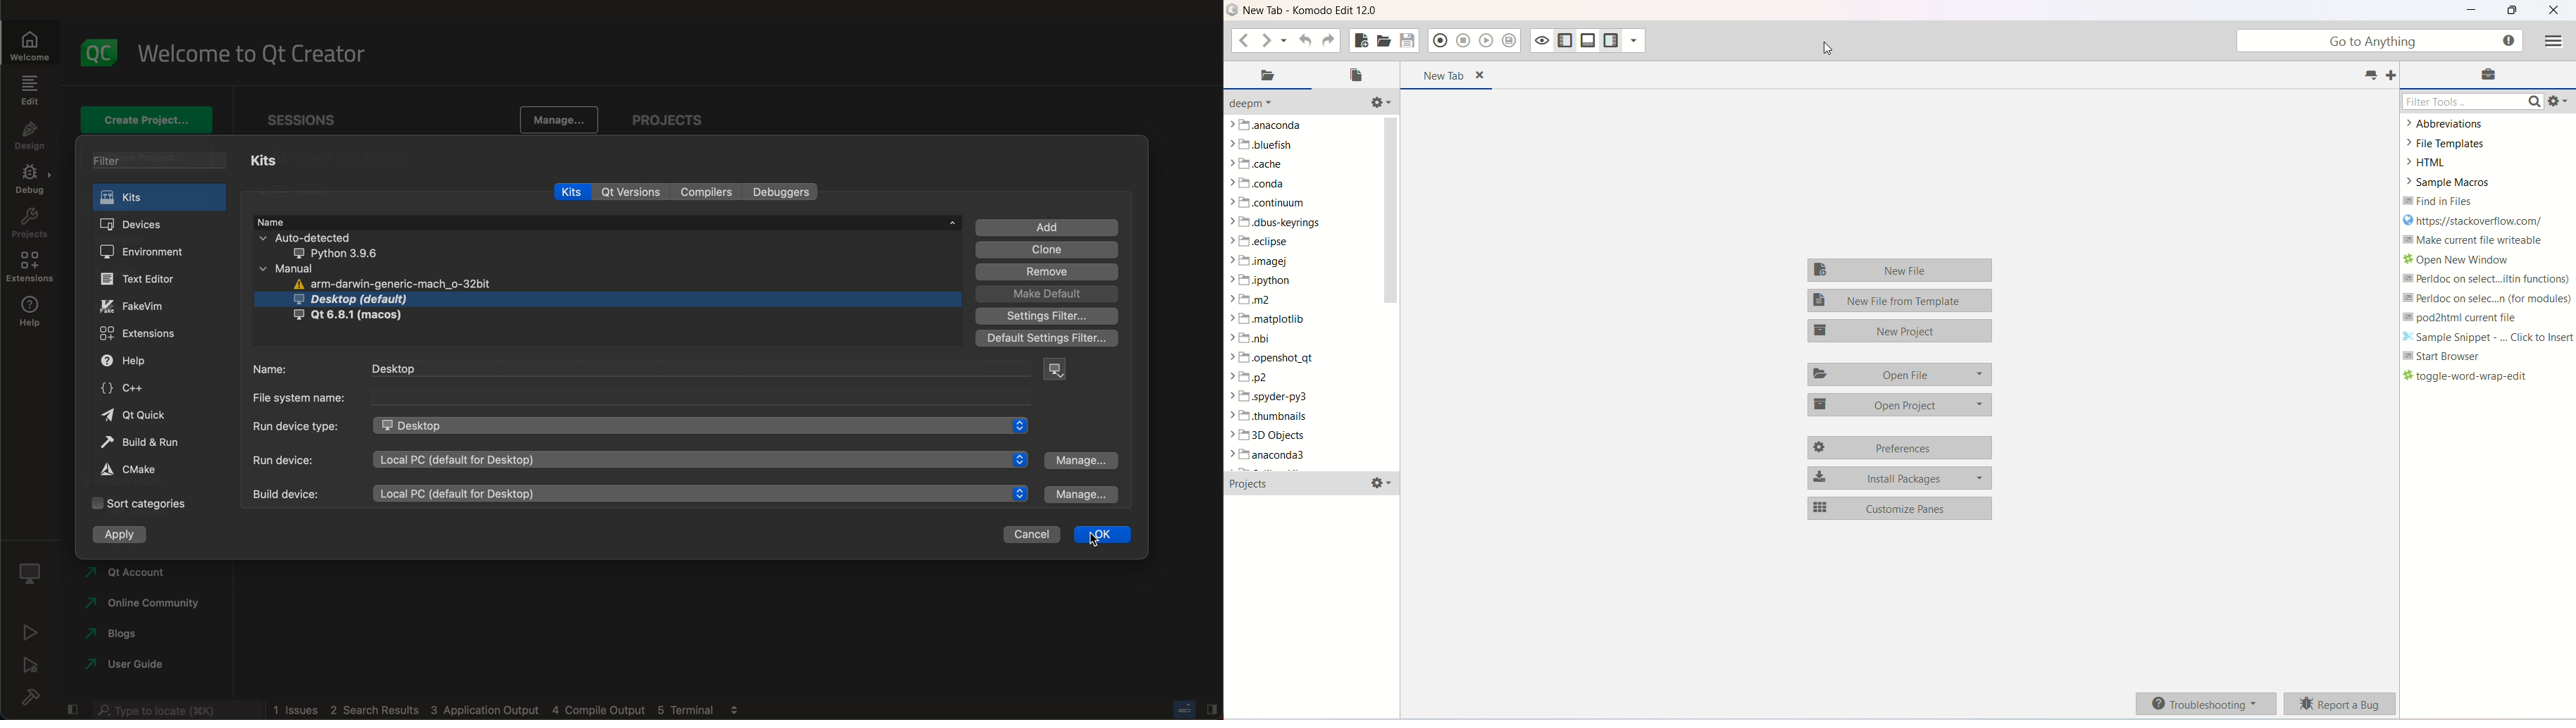 Image resolution: width=2576 pixels, height=728 pixels. Describe the element at coordinates (392, 284) in the screenshot. I see `arm-darwin-generic-mach_o-32bit` at that location.